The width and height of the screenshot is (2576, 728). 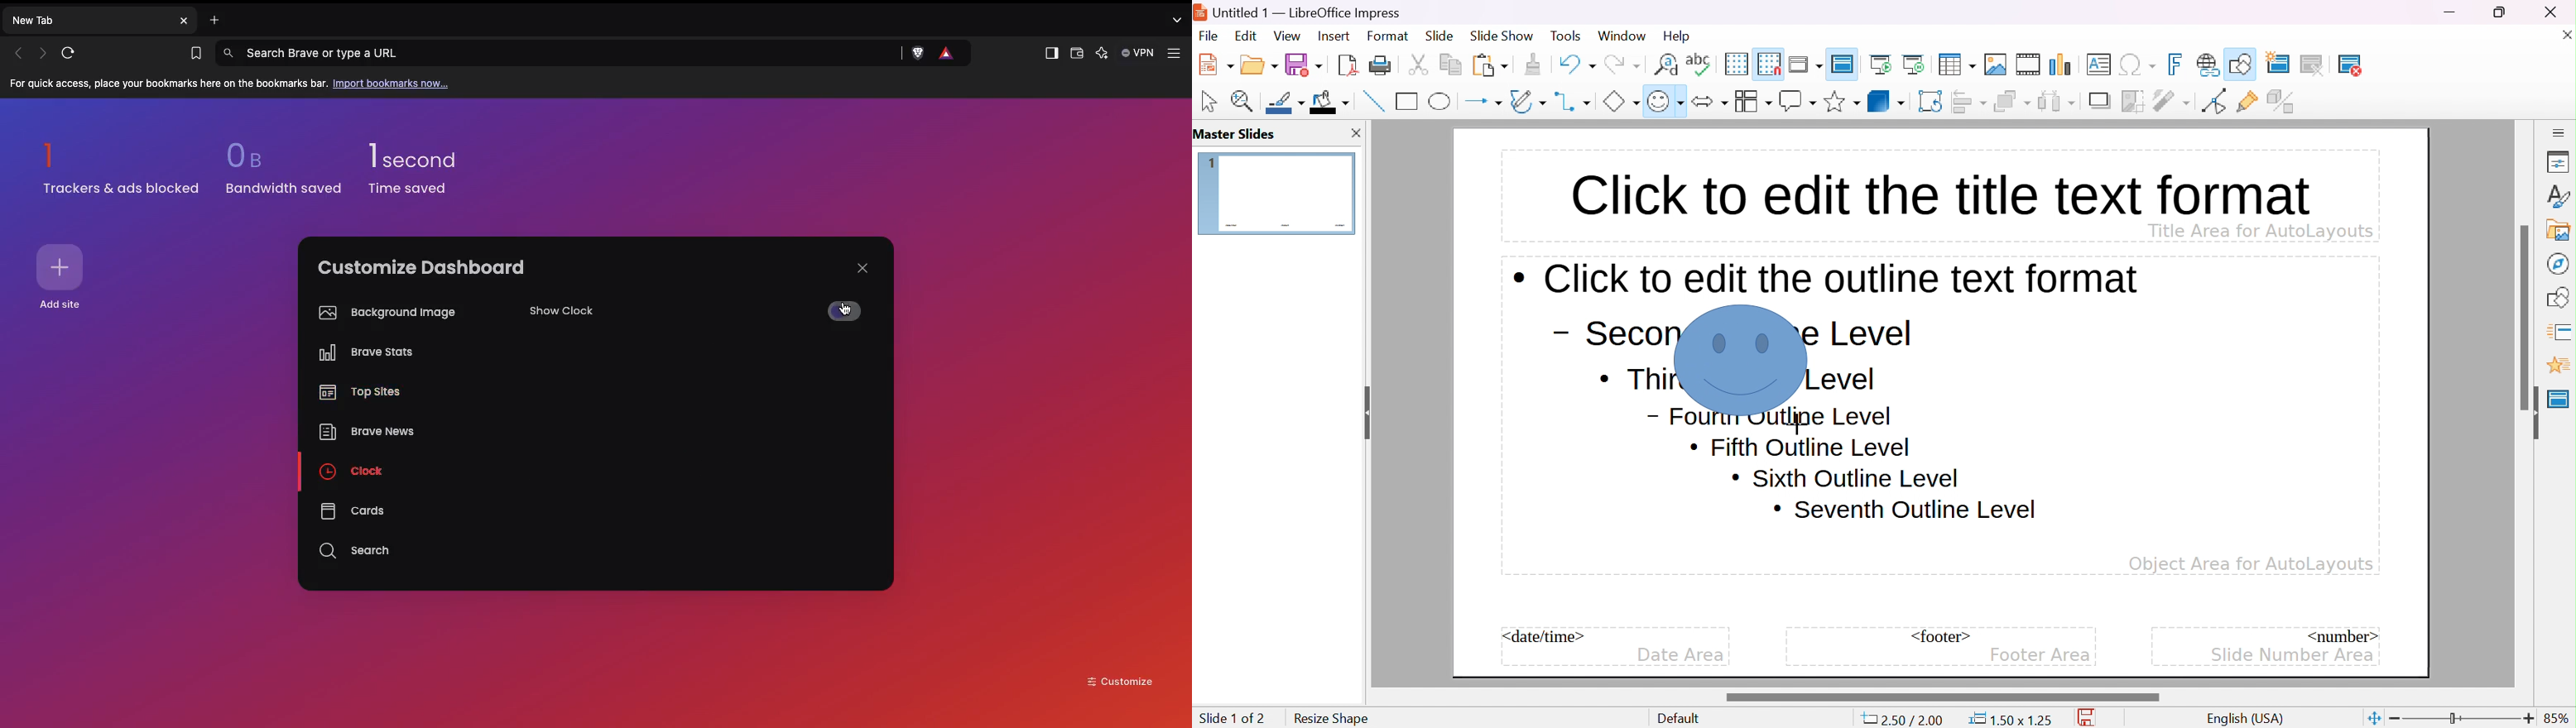 What do you see at coordinates (1217, 64) in the screenshot?
I see `new` at bounding box center [1217, 64].